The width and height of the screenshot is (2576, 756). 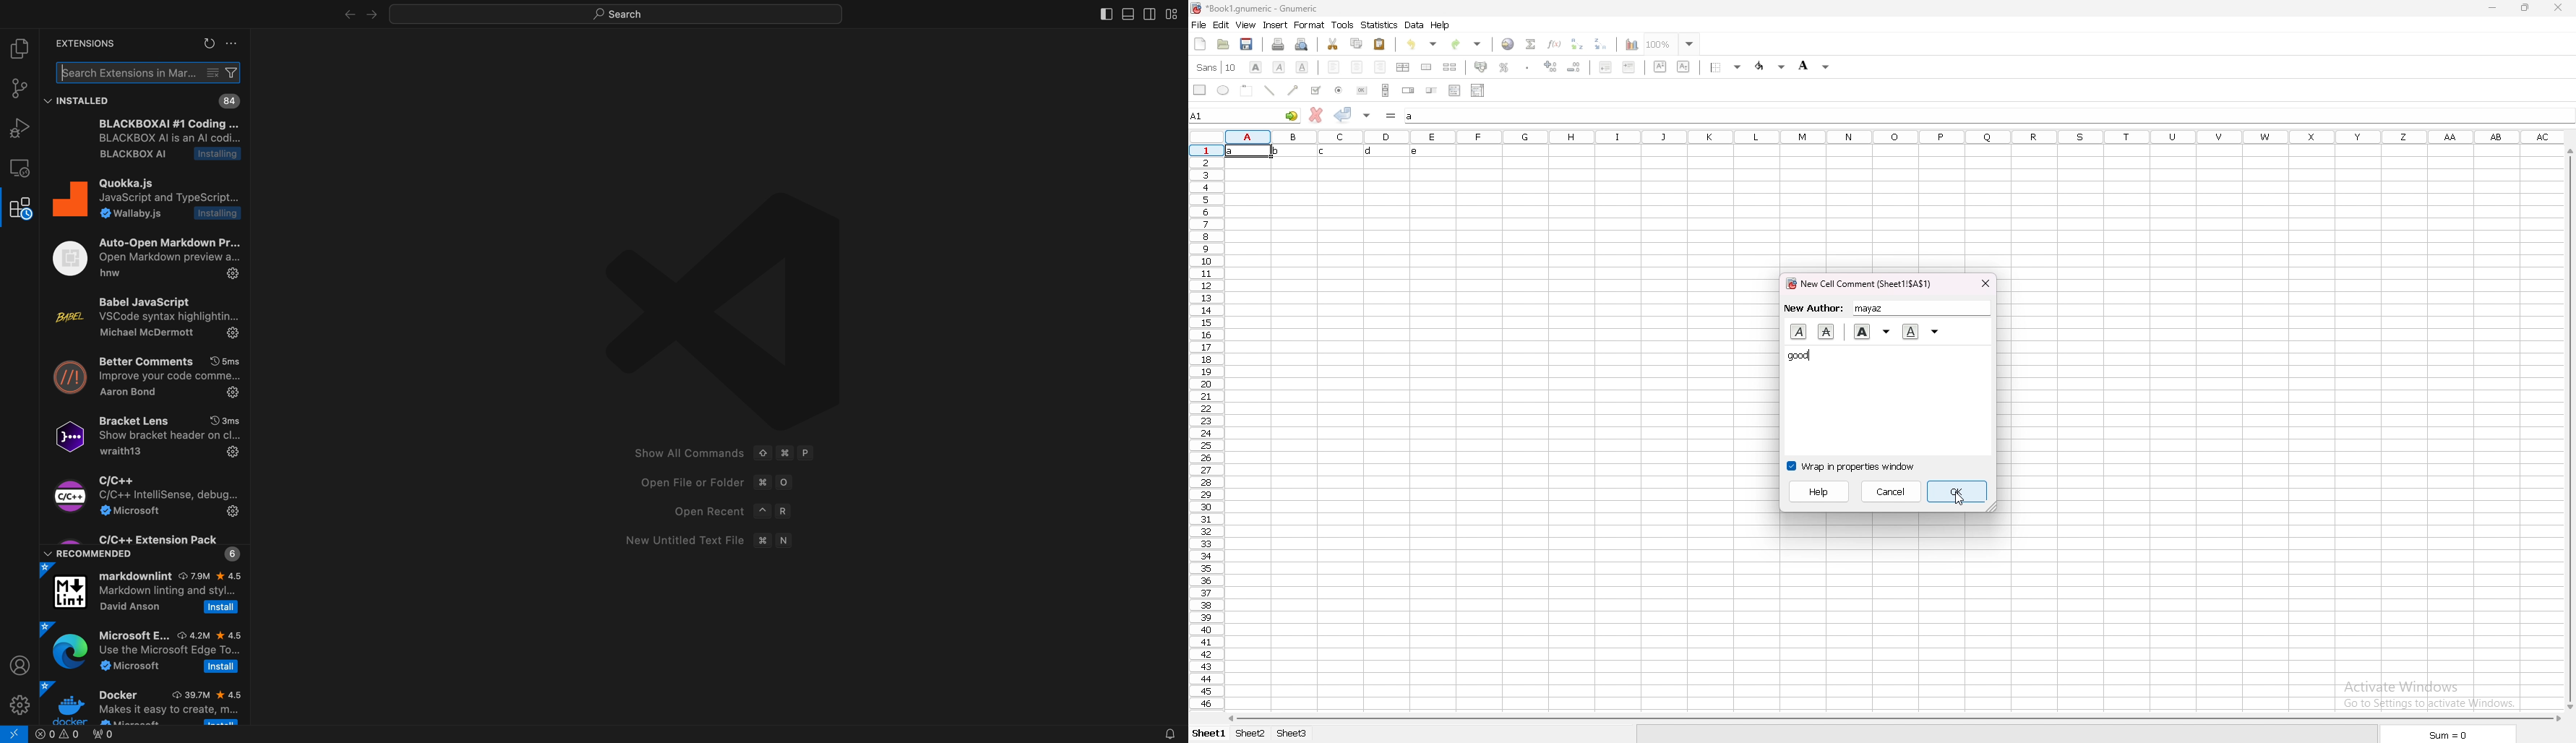 What do you see at coordinates (1379, 43) in the screenshot?
I see `paste` at bounding box center [1379, 43].